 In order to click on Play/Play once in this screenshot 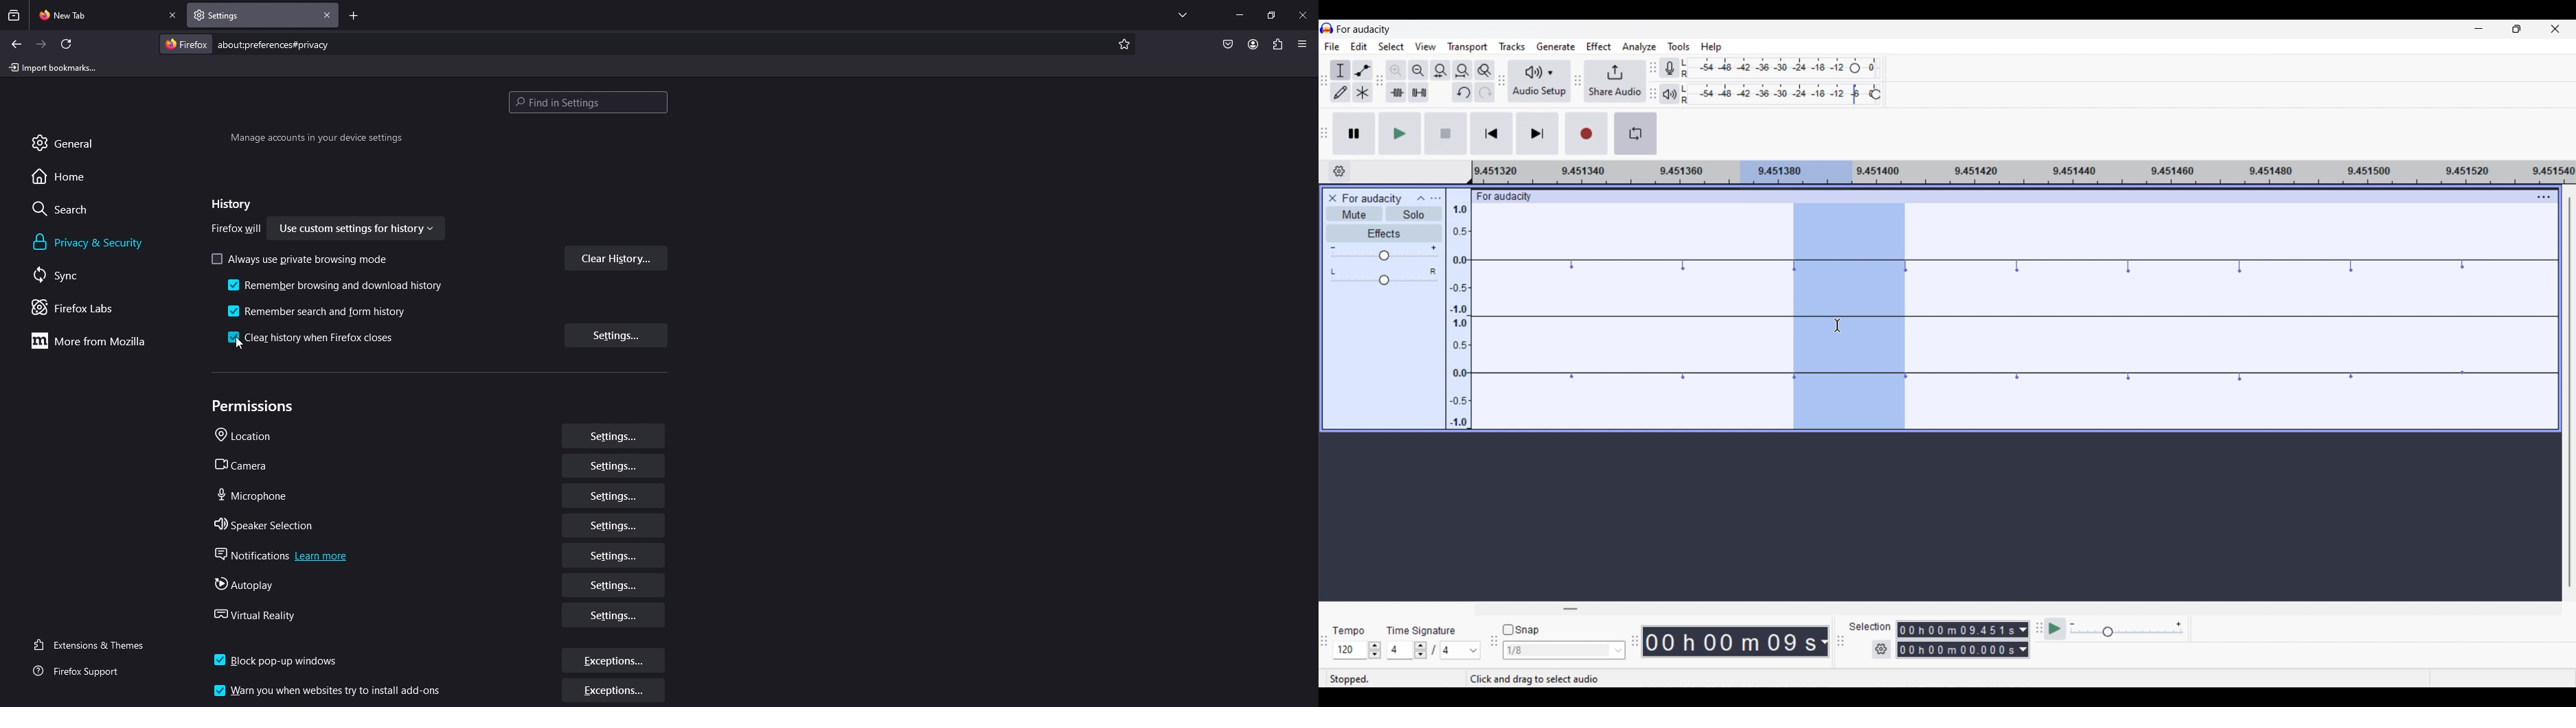, I will do `click(1400, 134)`.